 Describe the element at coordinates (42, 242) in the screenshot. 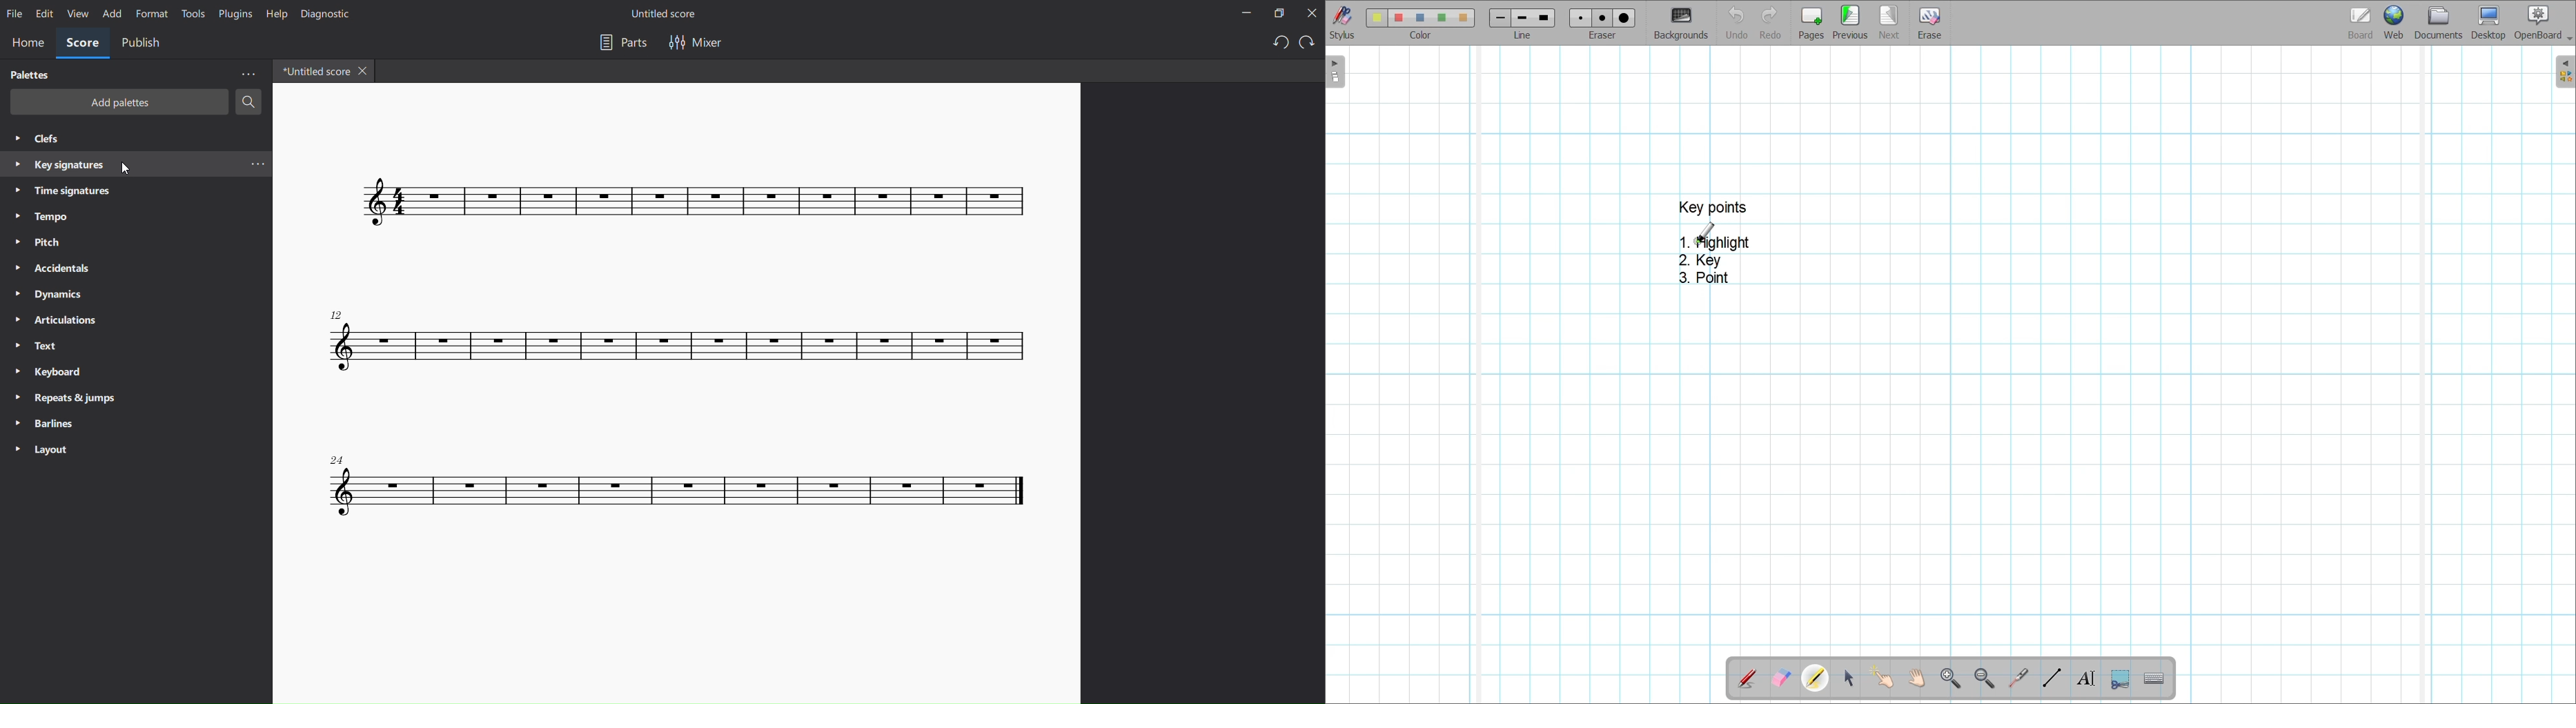

I see `pitch` at that location.